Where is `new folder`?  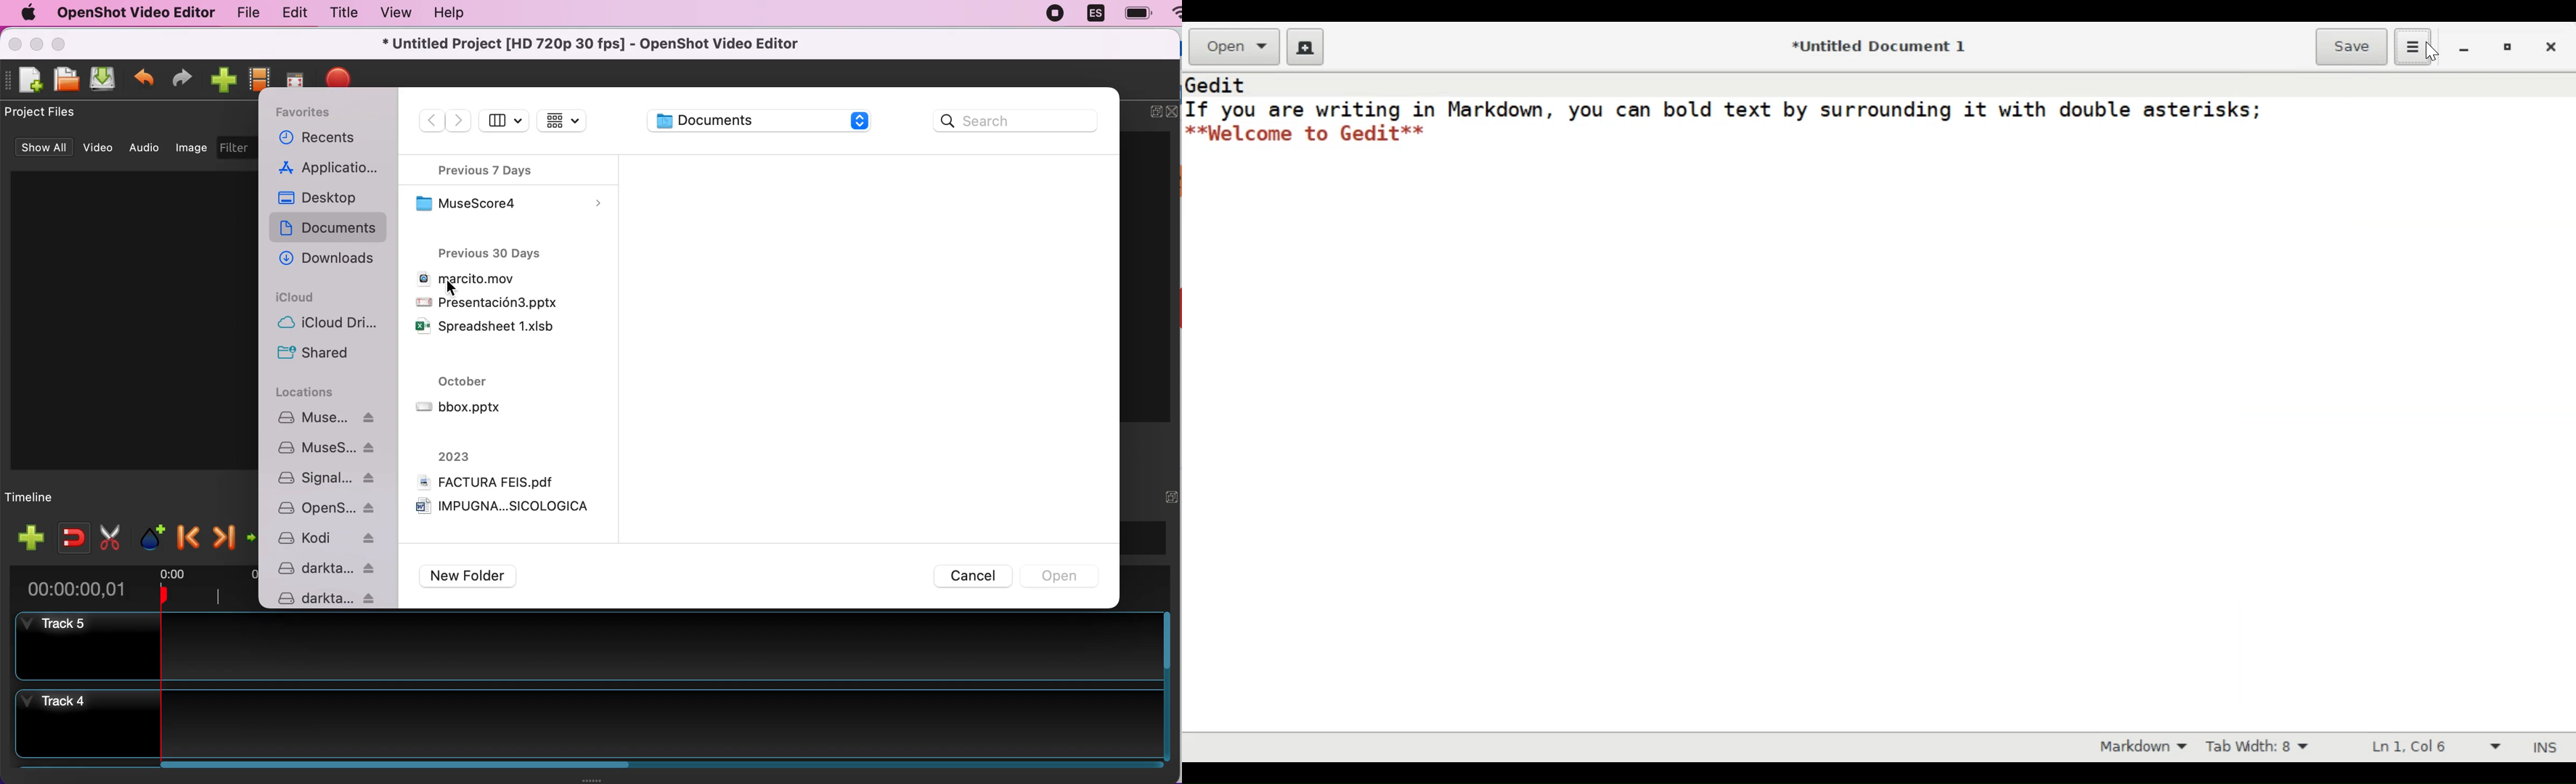 new folder is located at coordinates (481, 577).